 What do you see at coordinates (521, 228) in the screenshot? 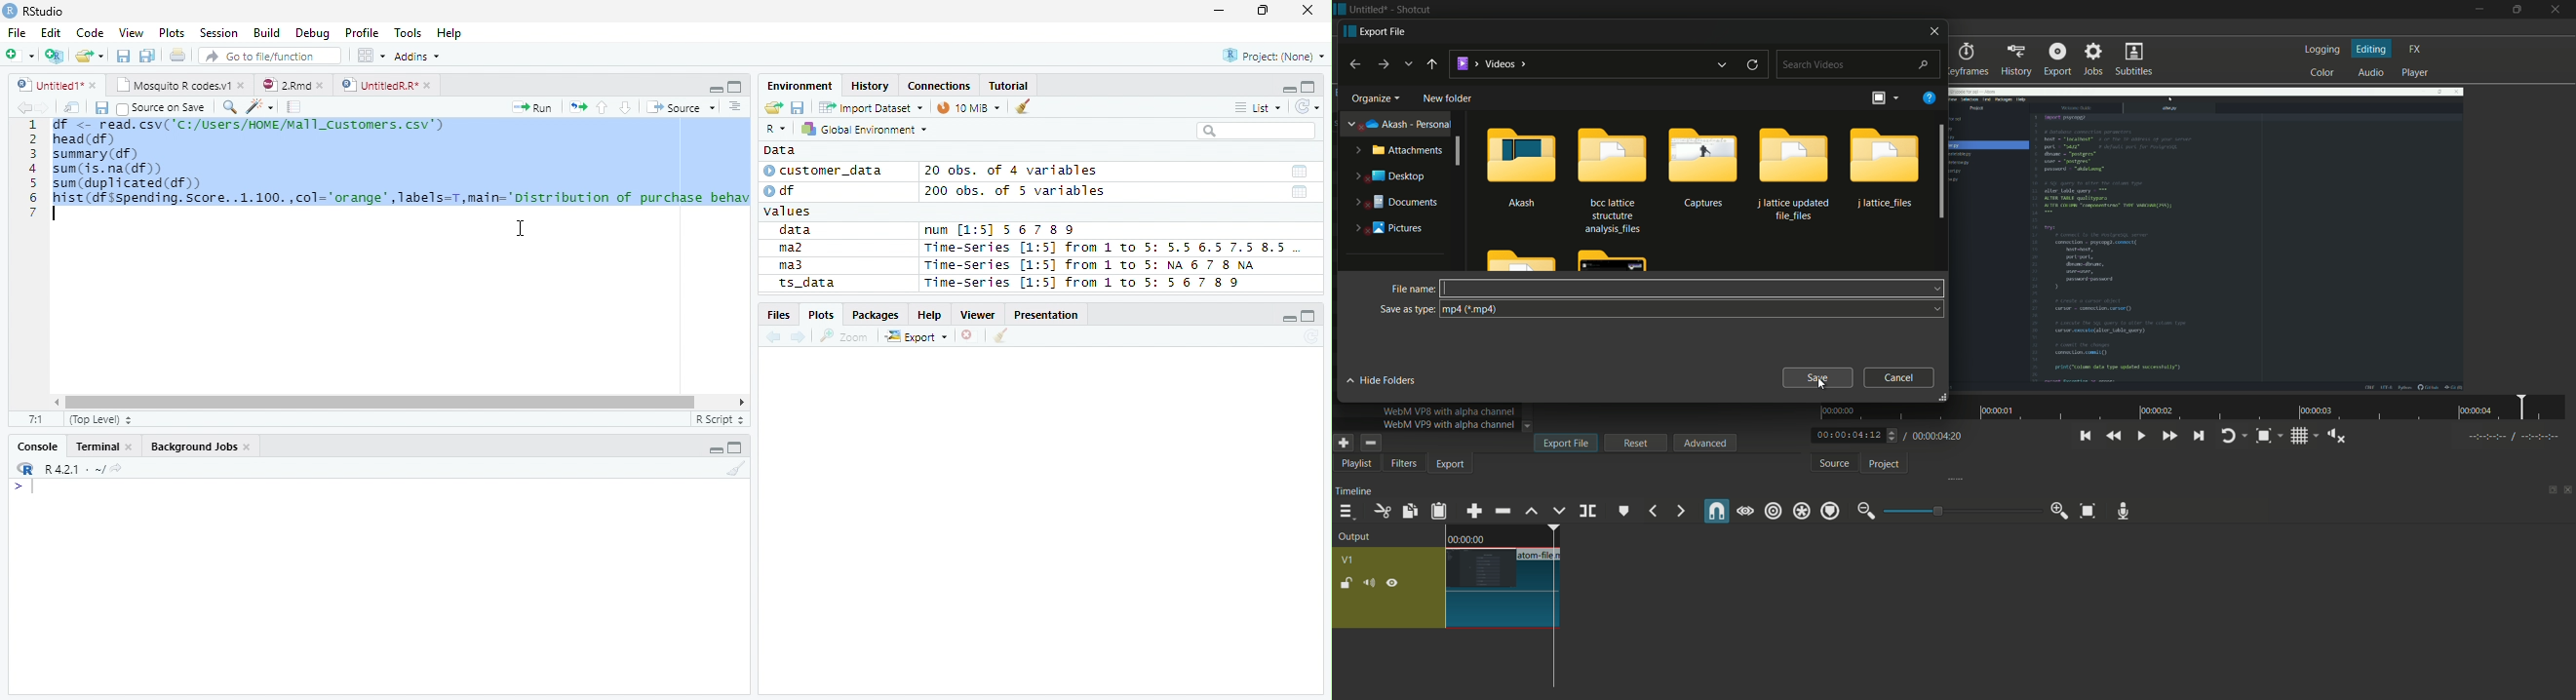
I see `Cursor` at bounding box center [521, 228].